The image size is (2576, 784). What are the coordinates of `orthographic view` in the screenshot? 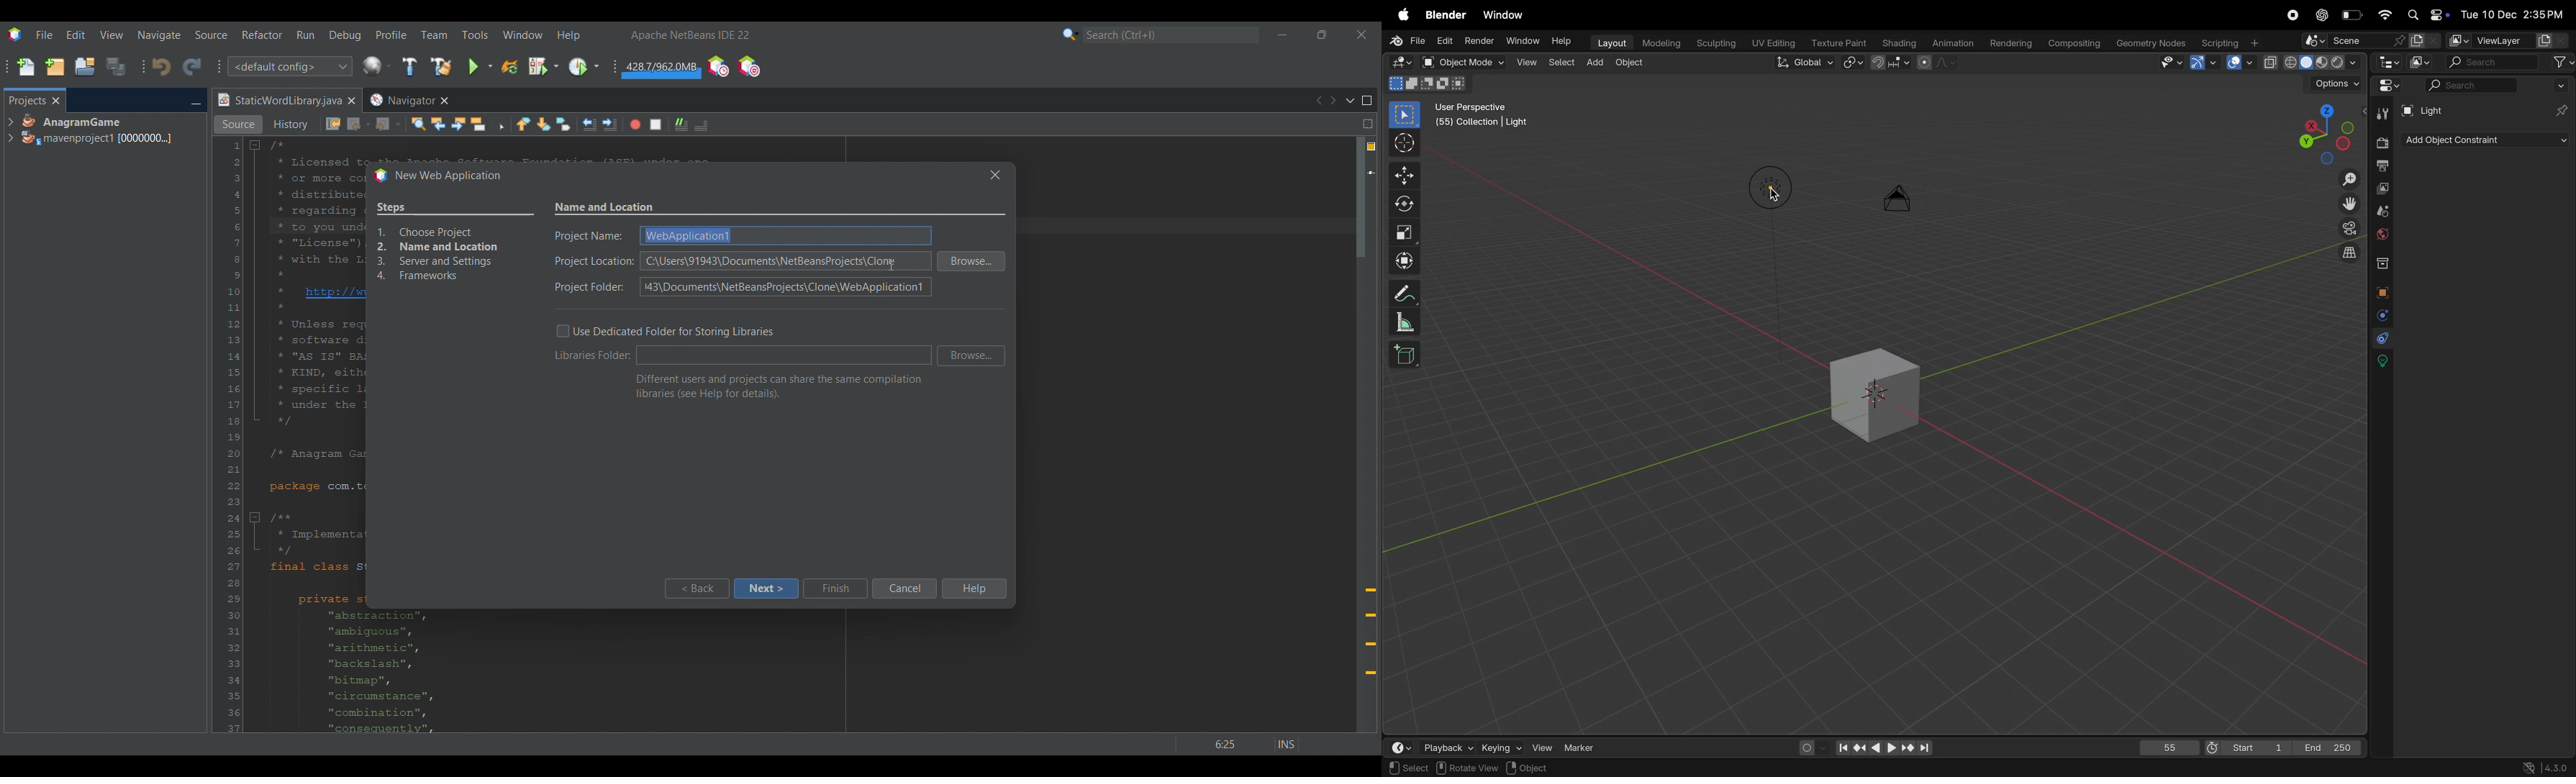 It's located at (2351, 256).